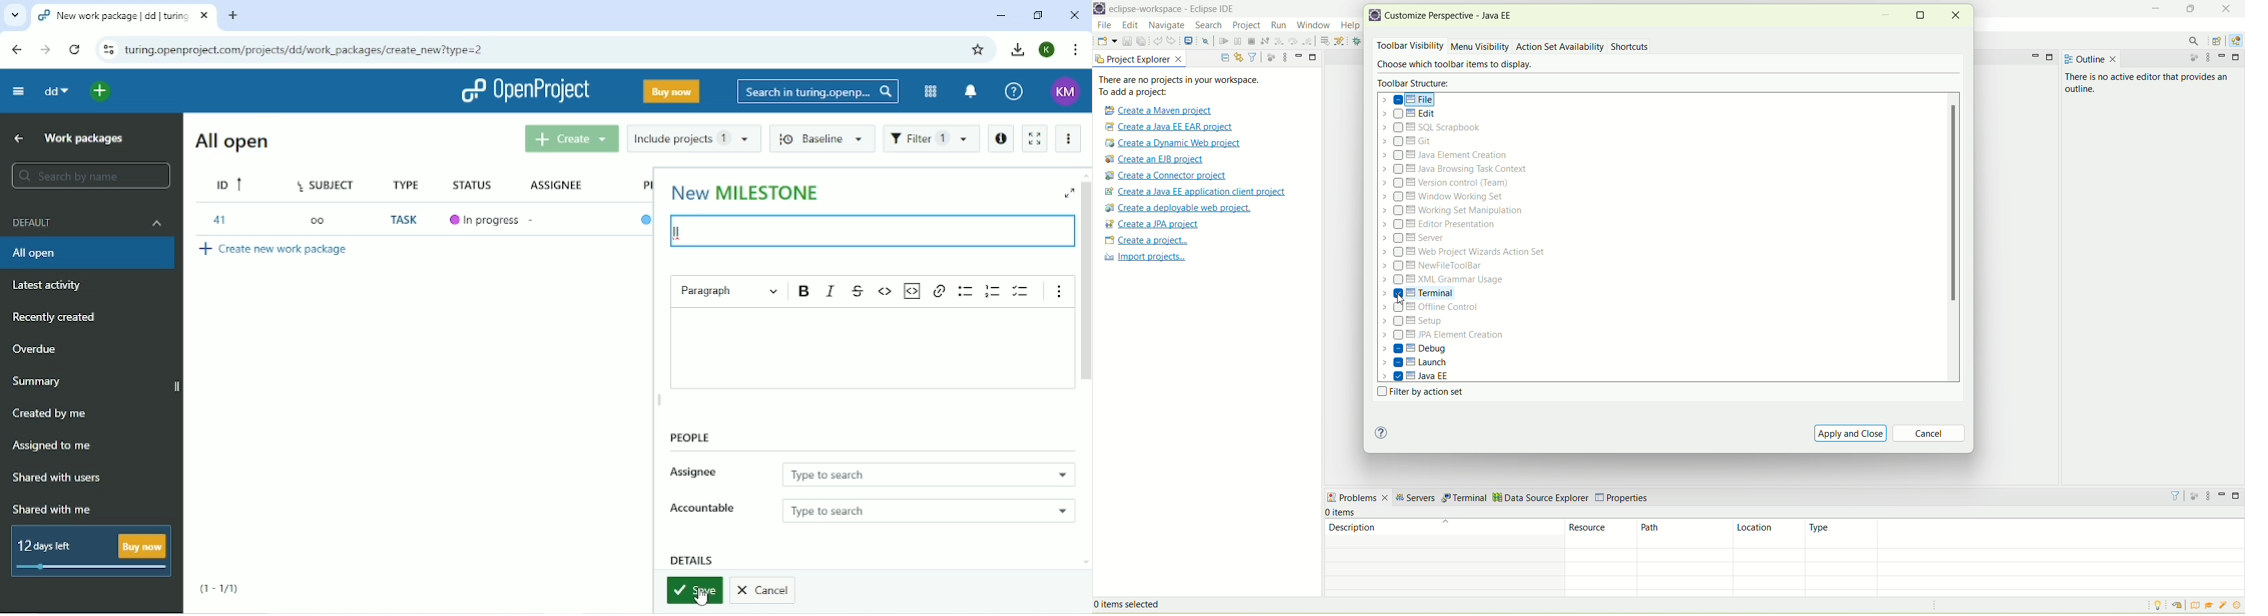 This screenshot has height=616, width=2268. I want to click on drop to frame, so click(1324, 41).